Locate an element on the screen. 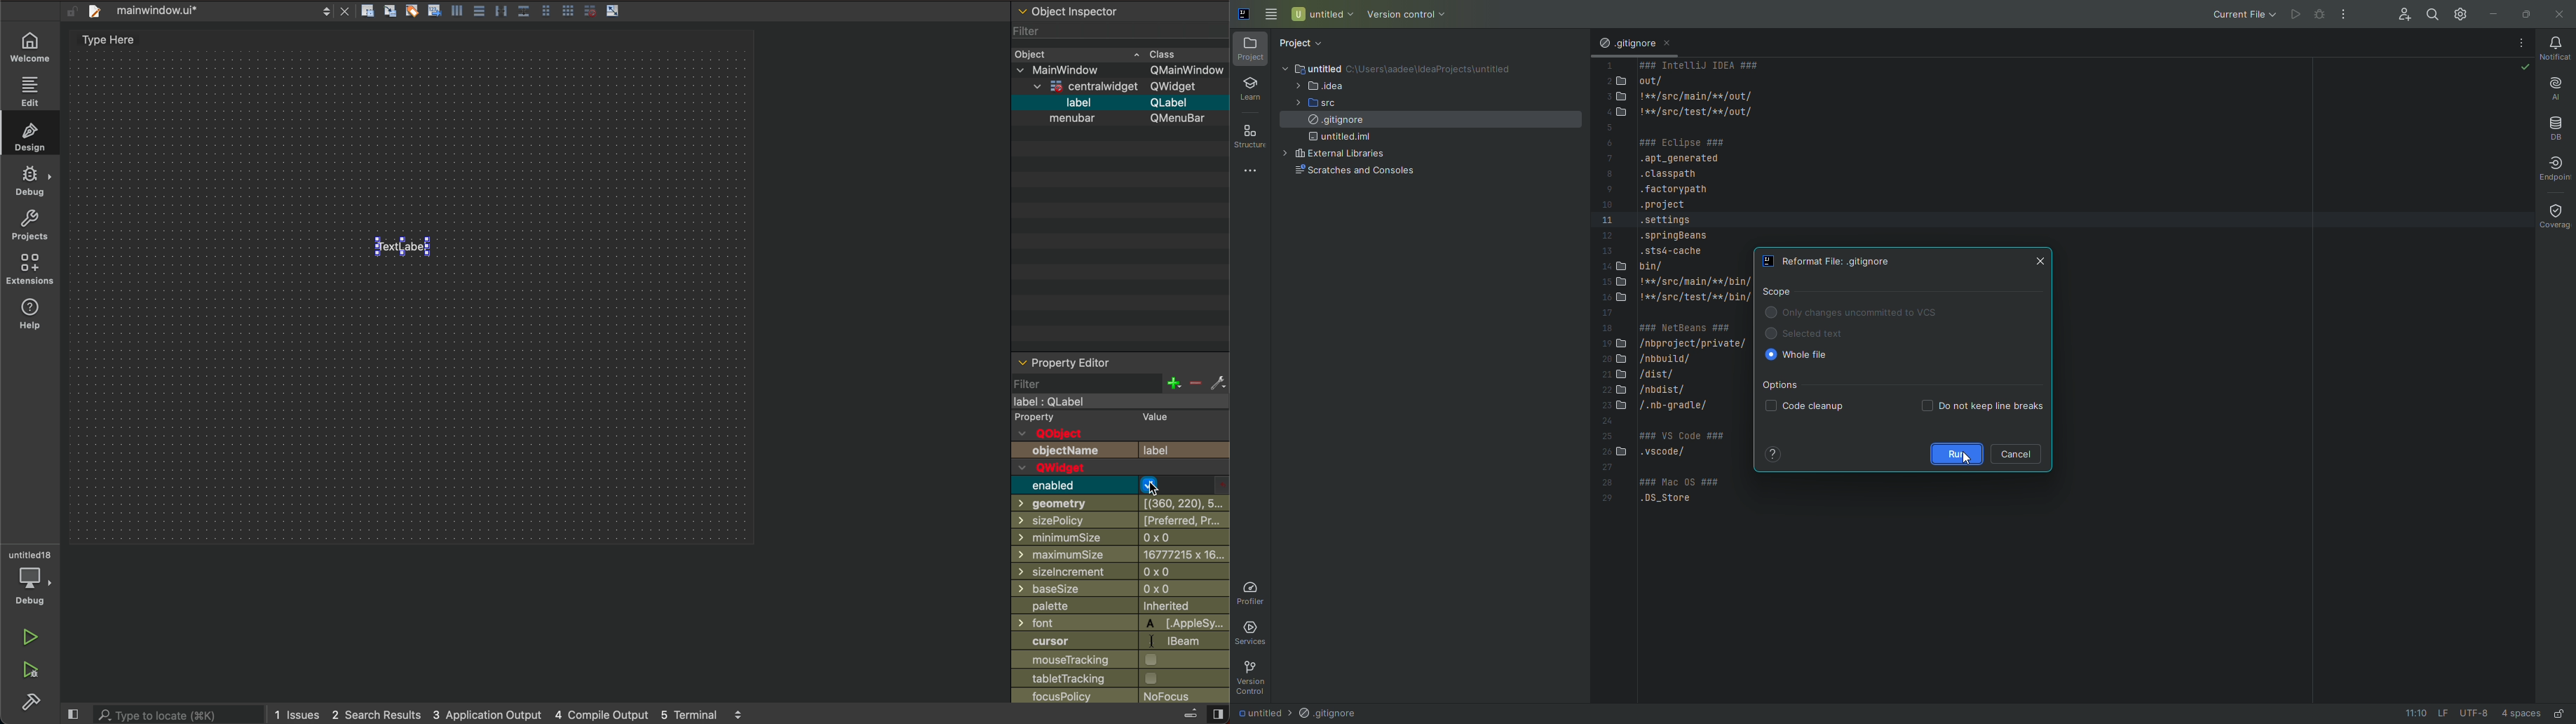  Debug is located at coordinates (2319, 15).